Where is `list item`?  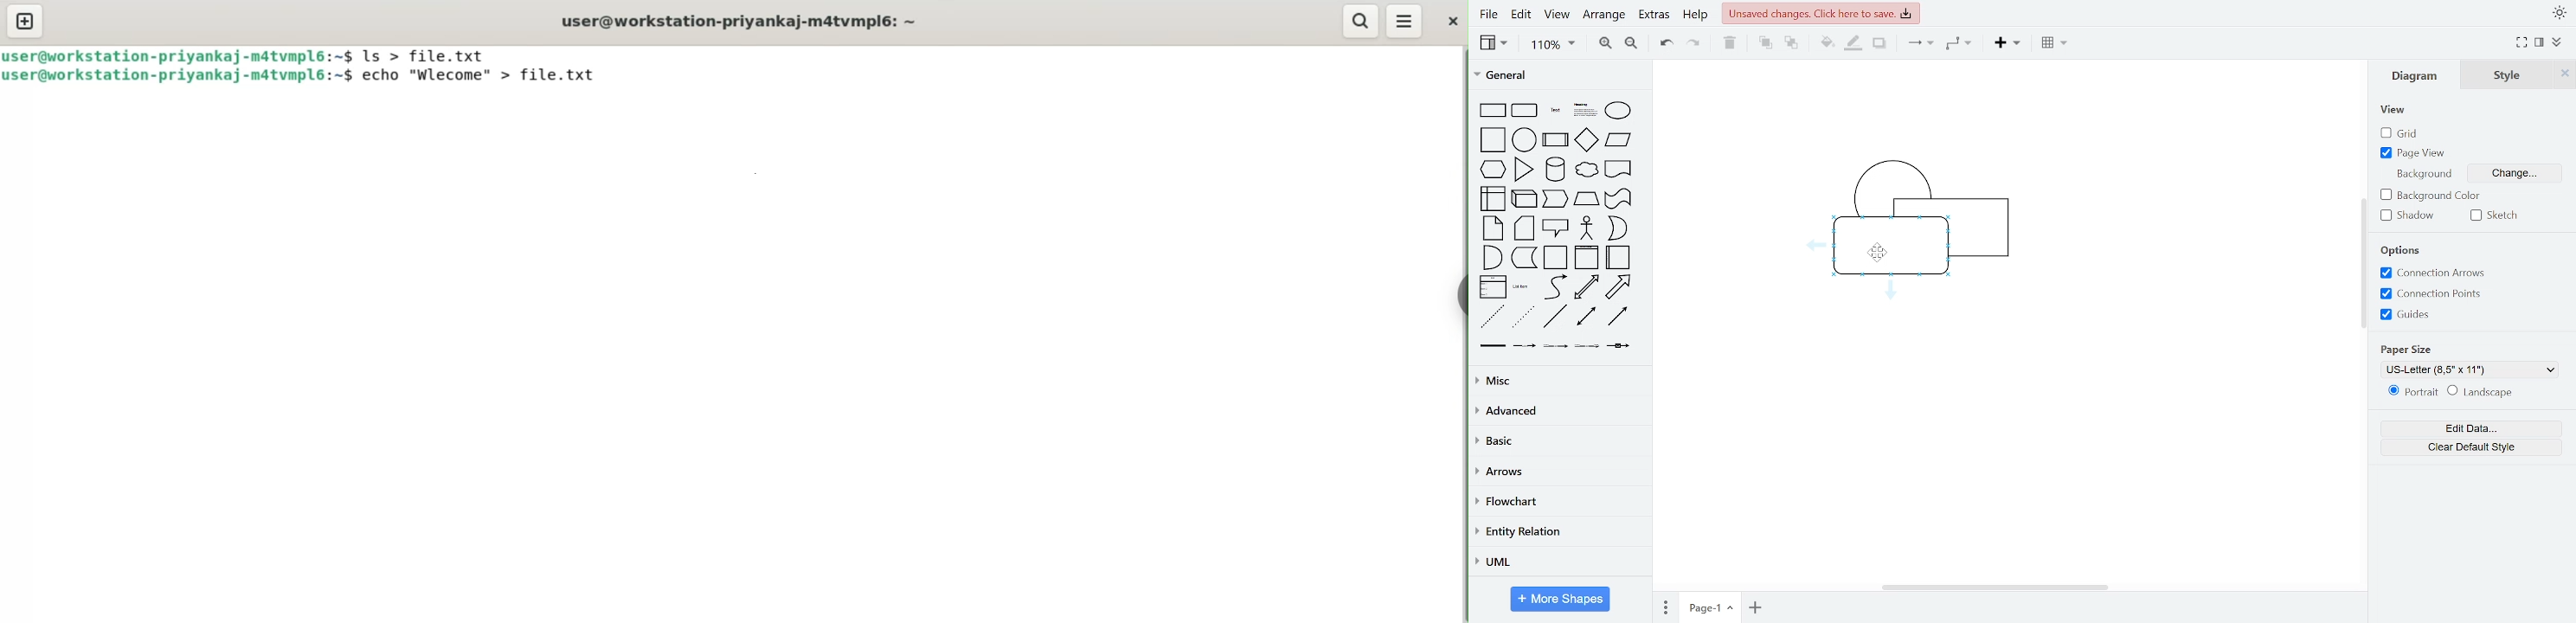 list item is located at coordinates (1520, 287).